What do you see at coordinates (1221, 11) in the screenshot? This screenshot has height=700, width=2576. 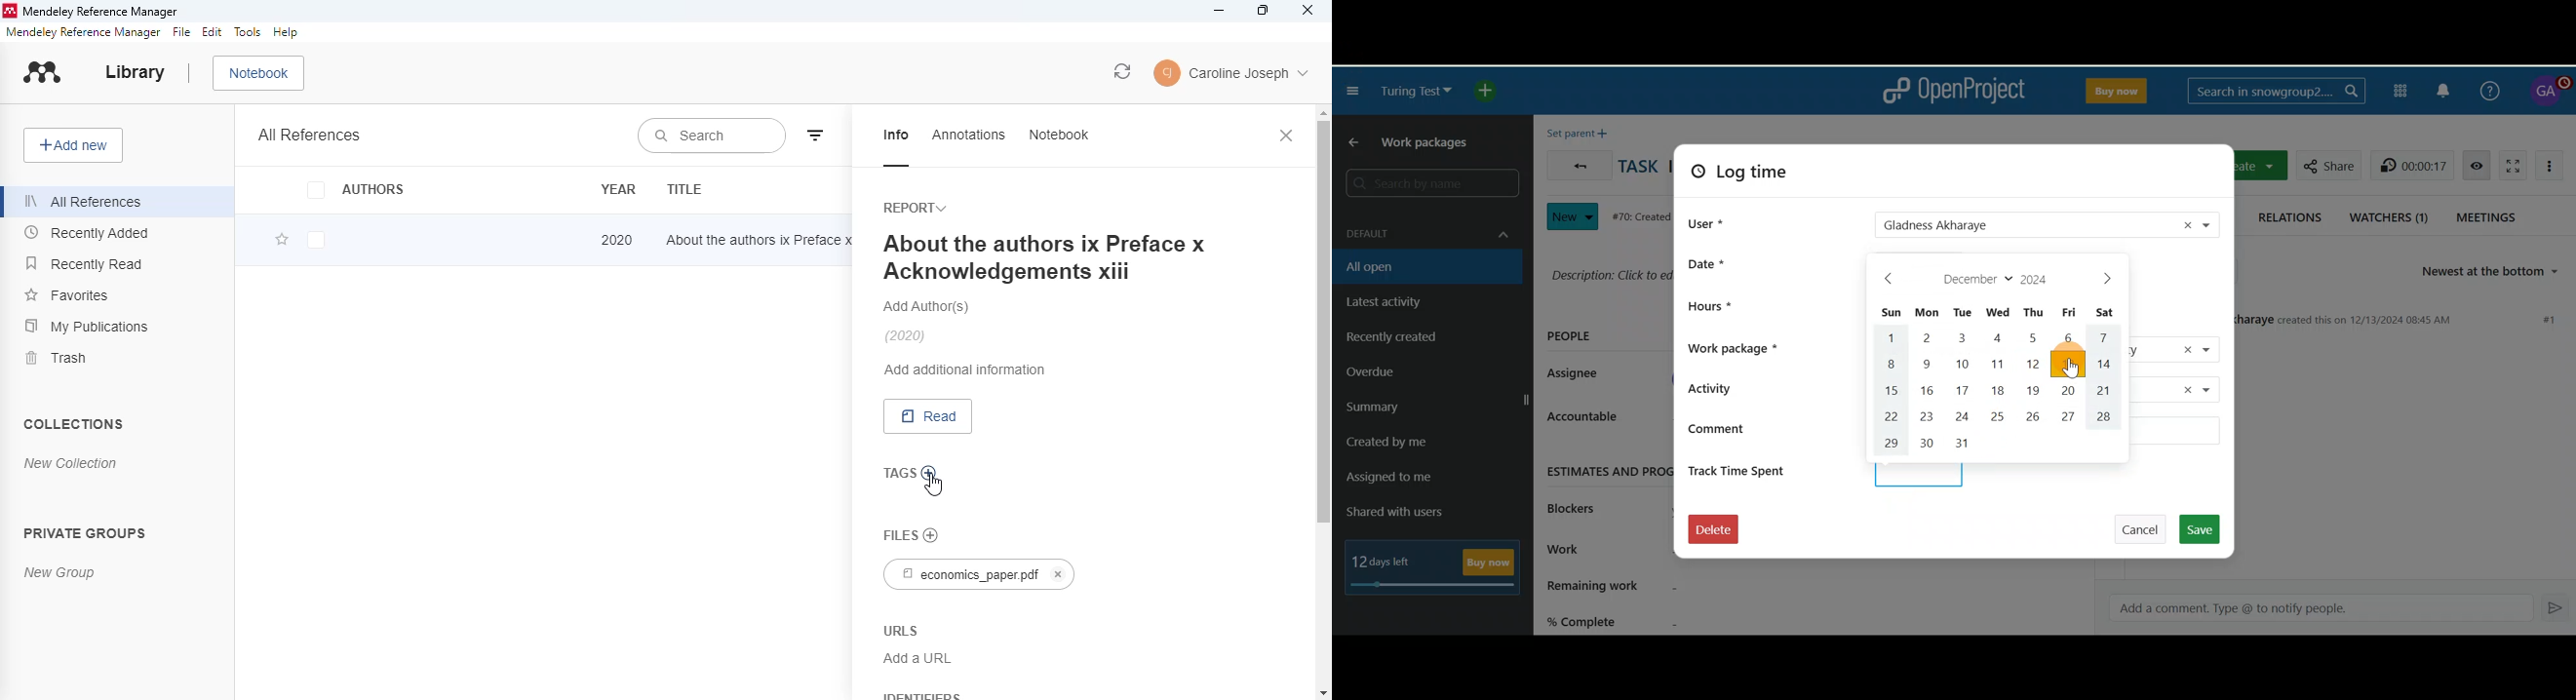 I see `minimize` at bounding box center [1221, 11].